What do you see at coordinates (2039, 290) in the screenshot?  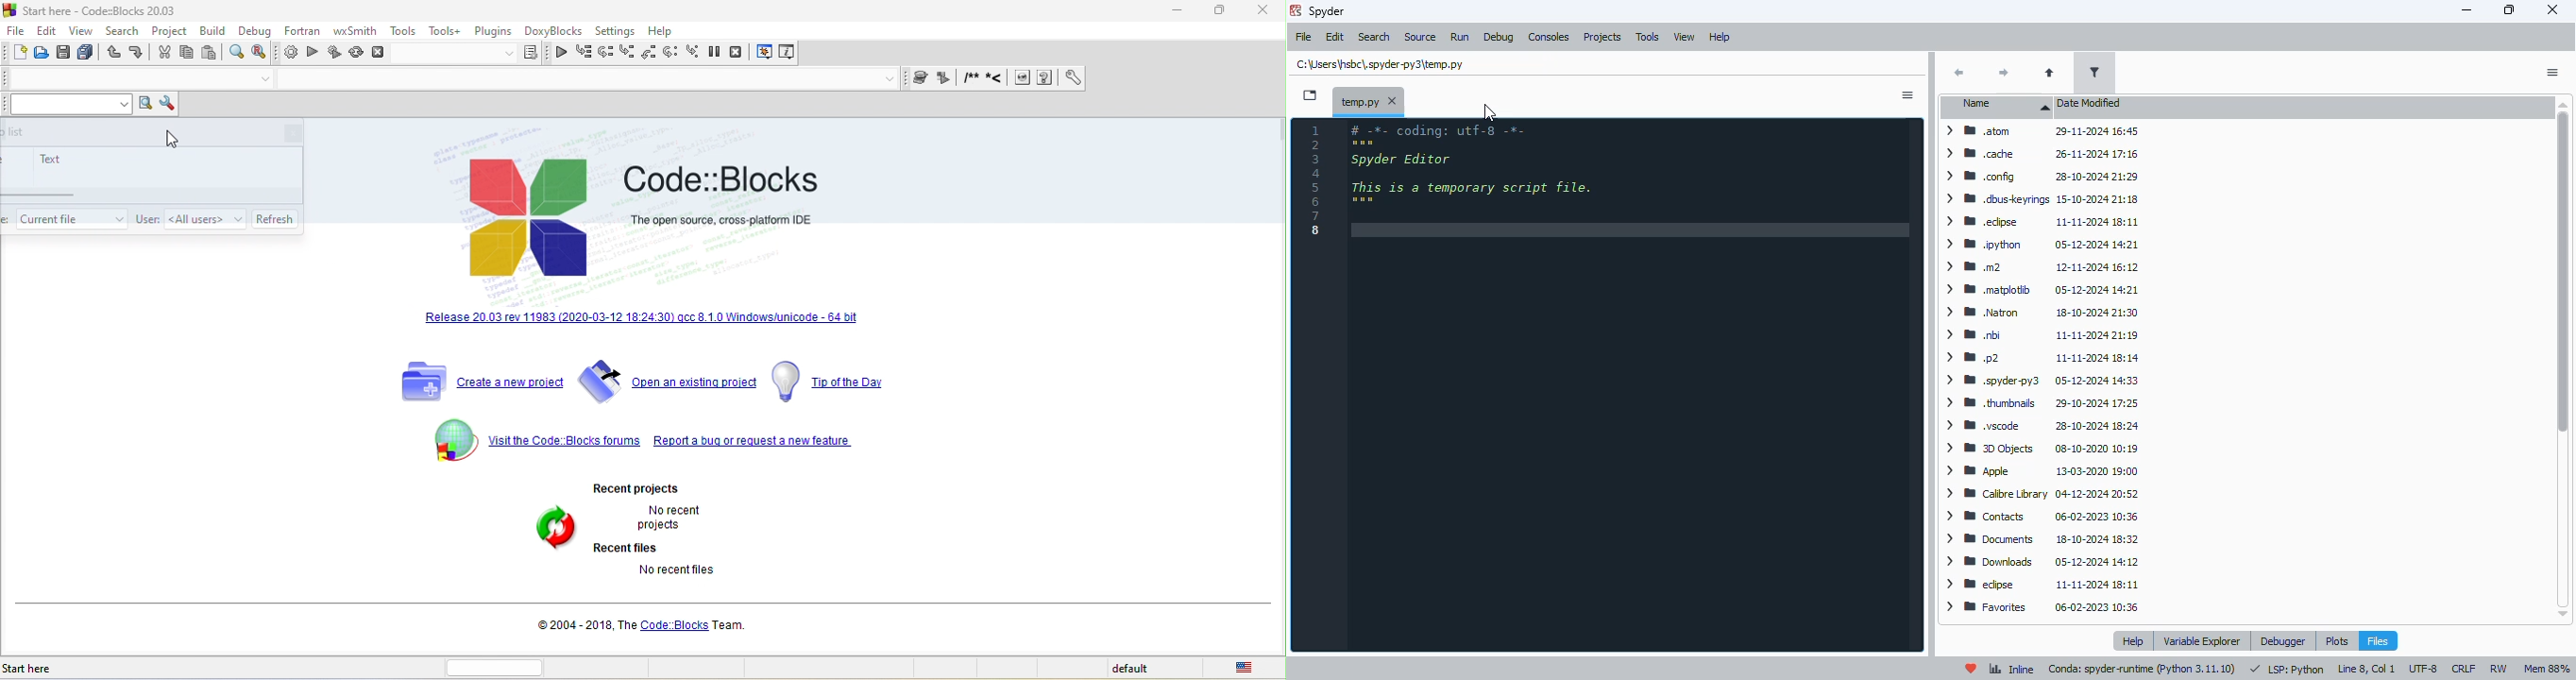 I see `> BB .matpotib 05-12-2024 14:21` at bounding box center [2039, 290].